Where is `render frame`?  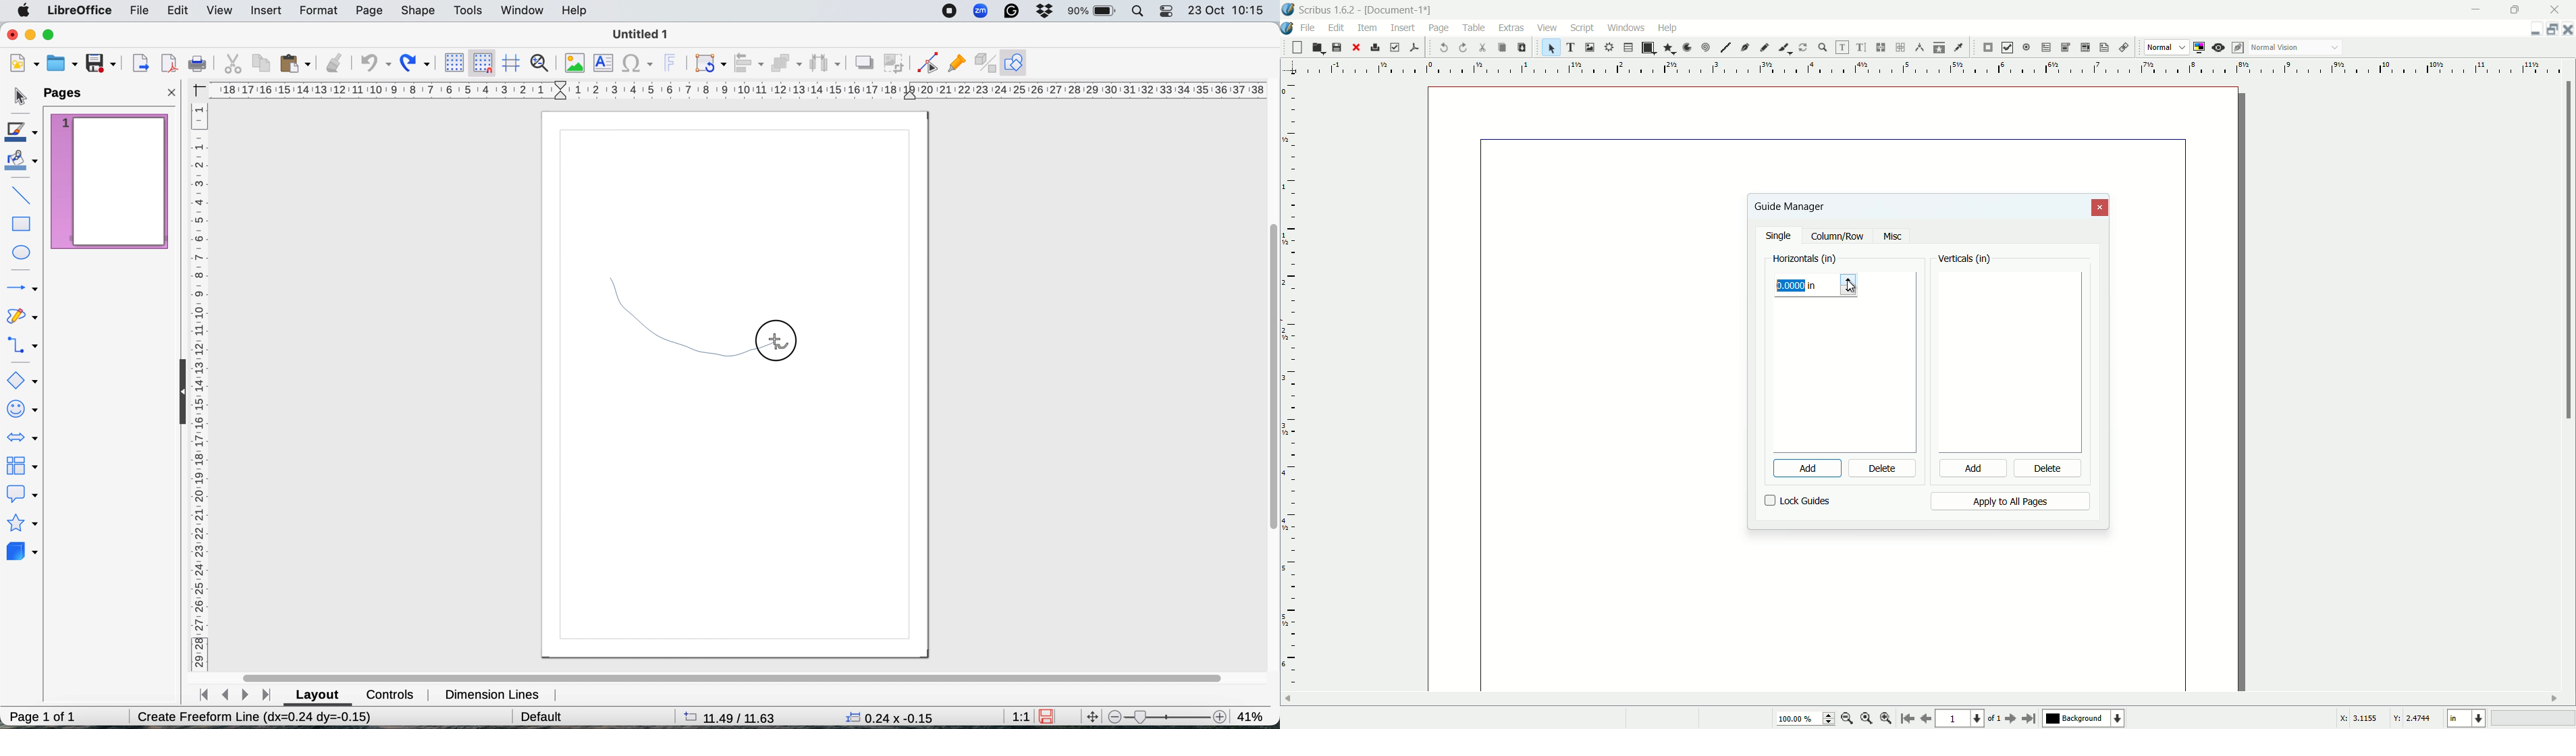 render frame is located at coordinates (1607, 47).